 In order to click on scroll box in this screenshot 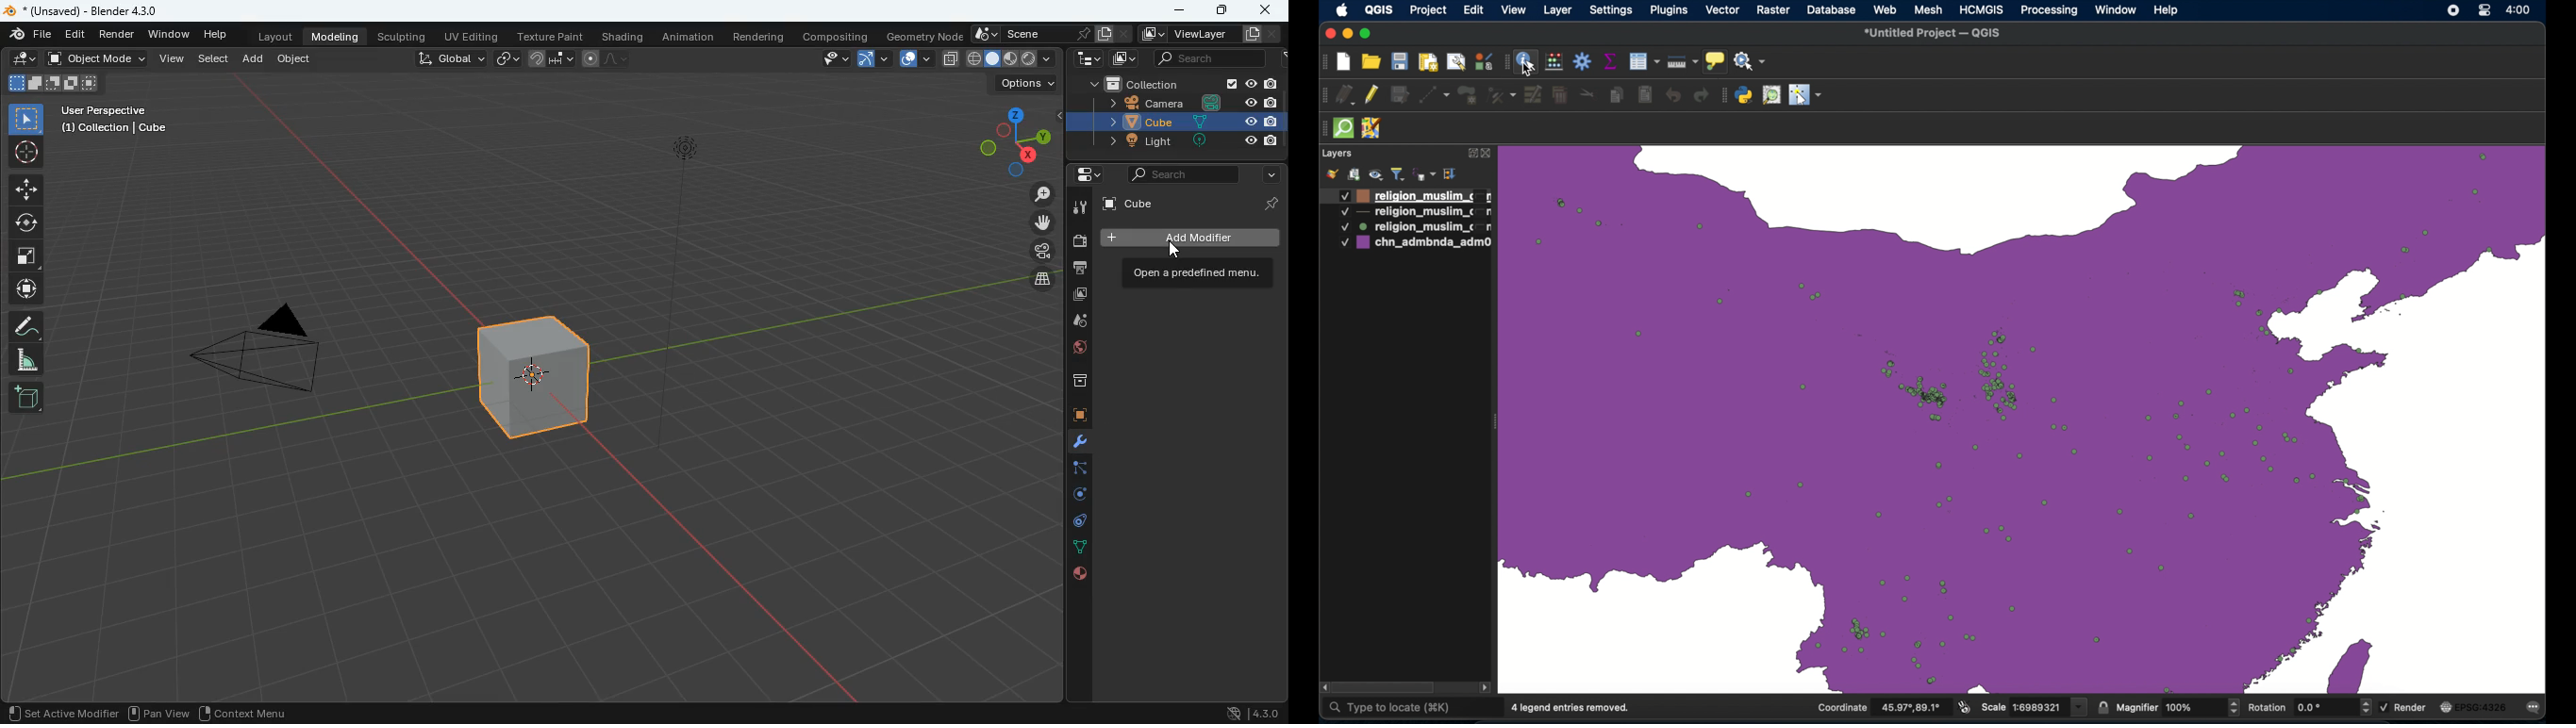, I will do `click(1384, 687)`.